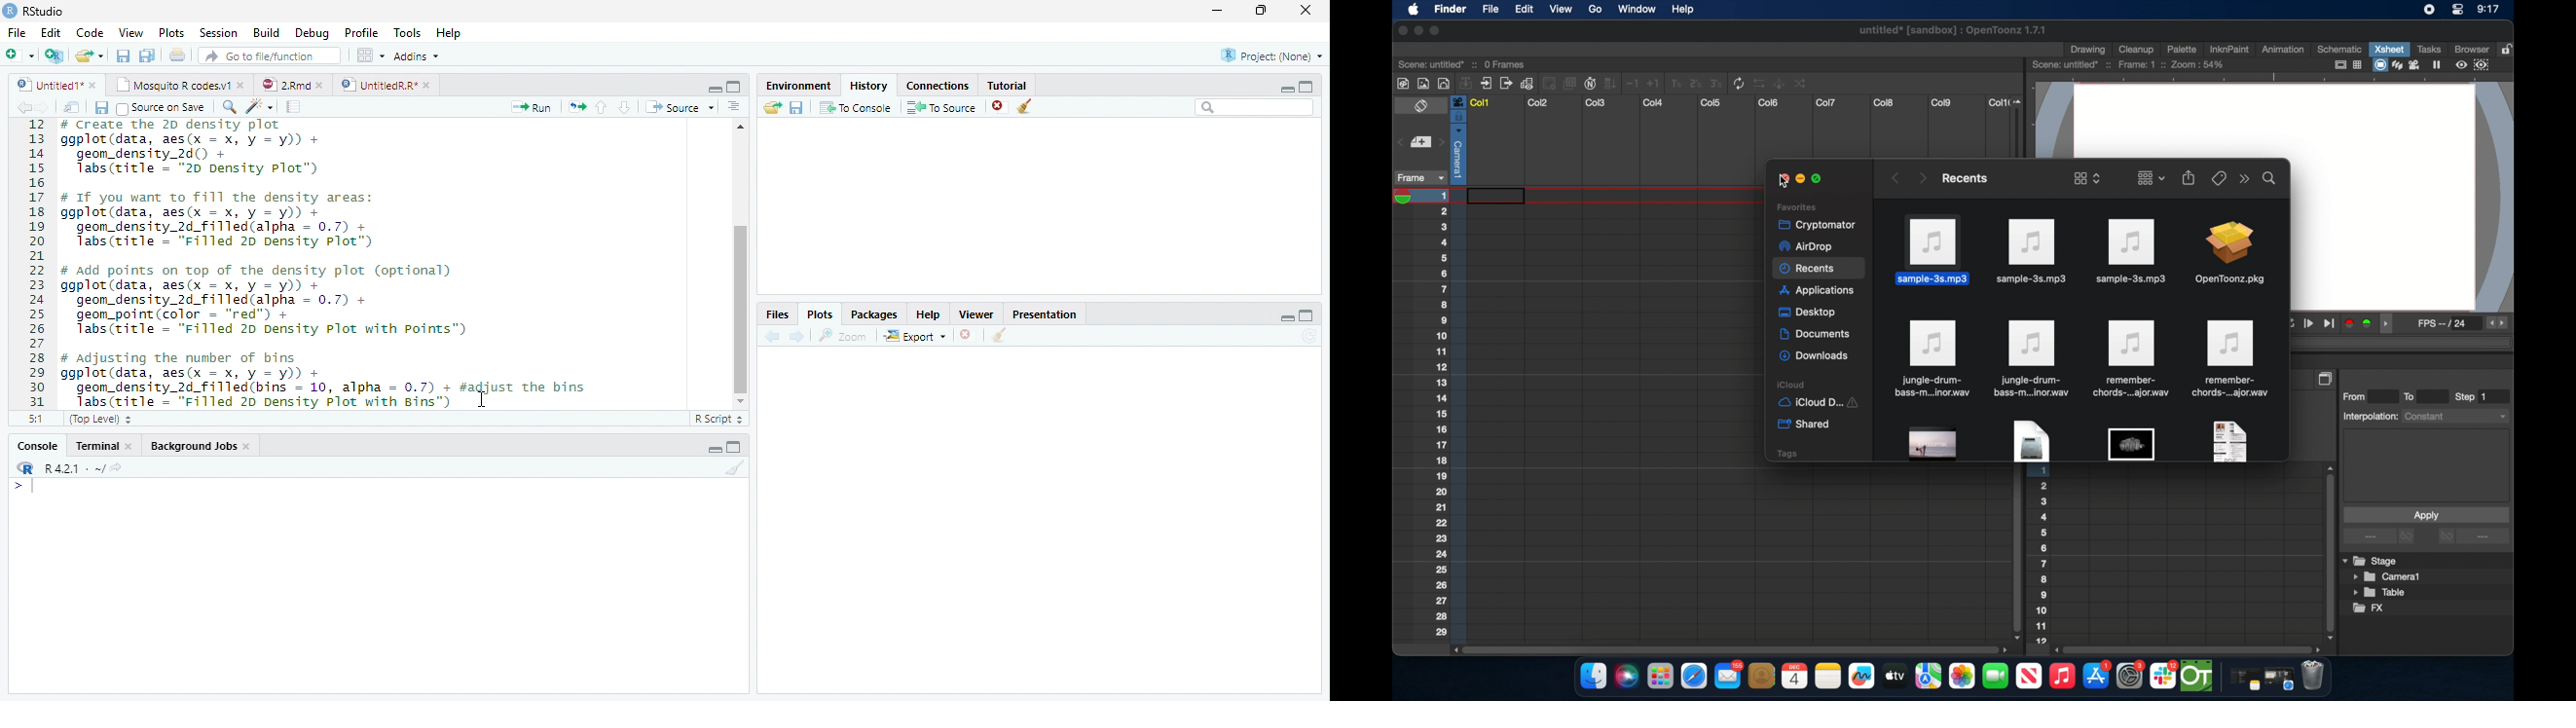  What do you see at coordinates (1009, 85) in the screenshot?
I see `Tutorial` at bounding box center [1009, 85].